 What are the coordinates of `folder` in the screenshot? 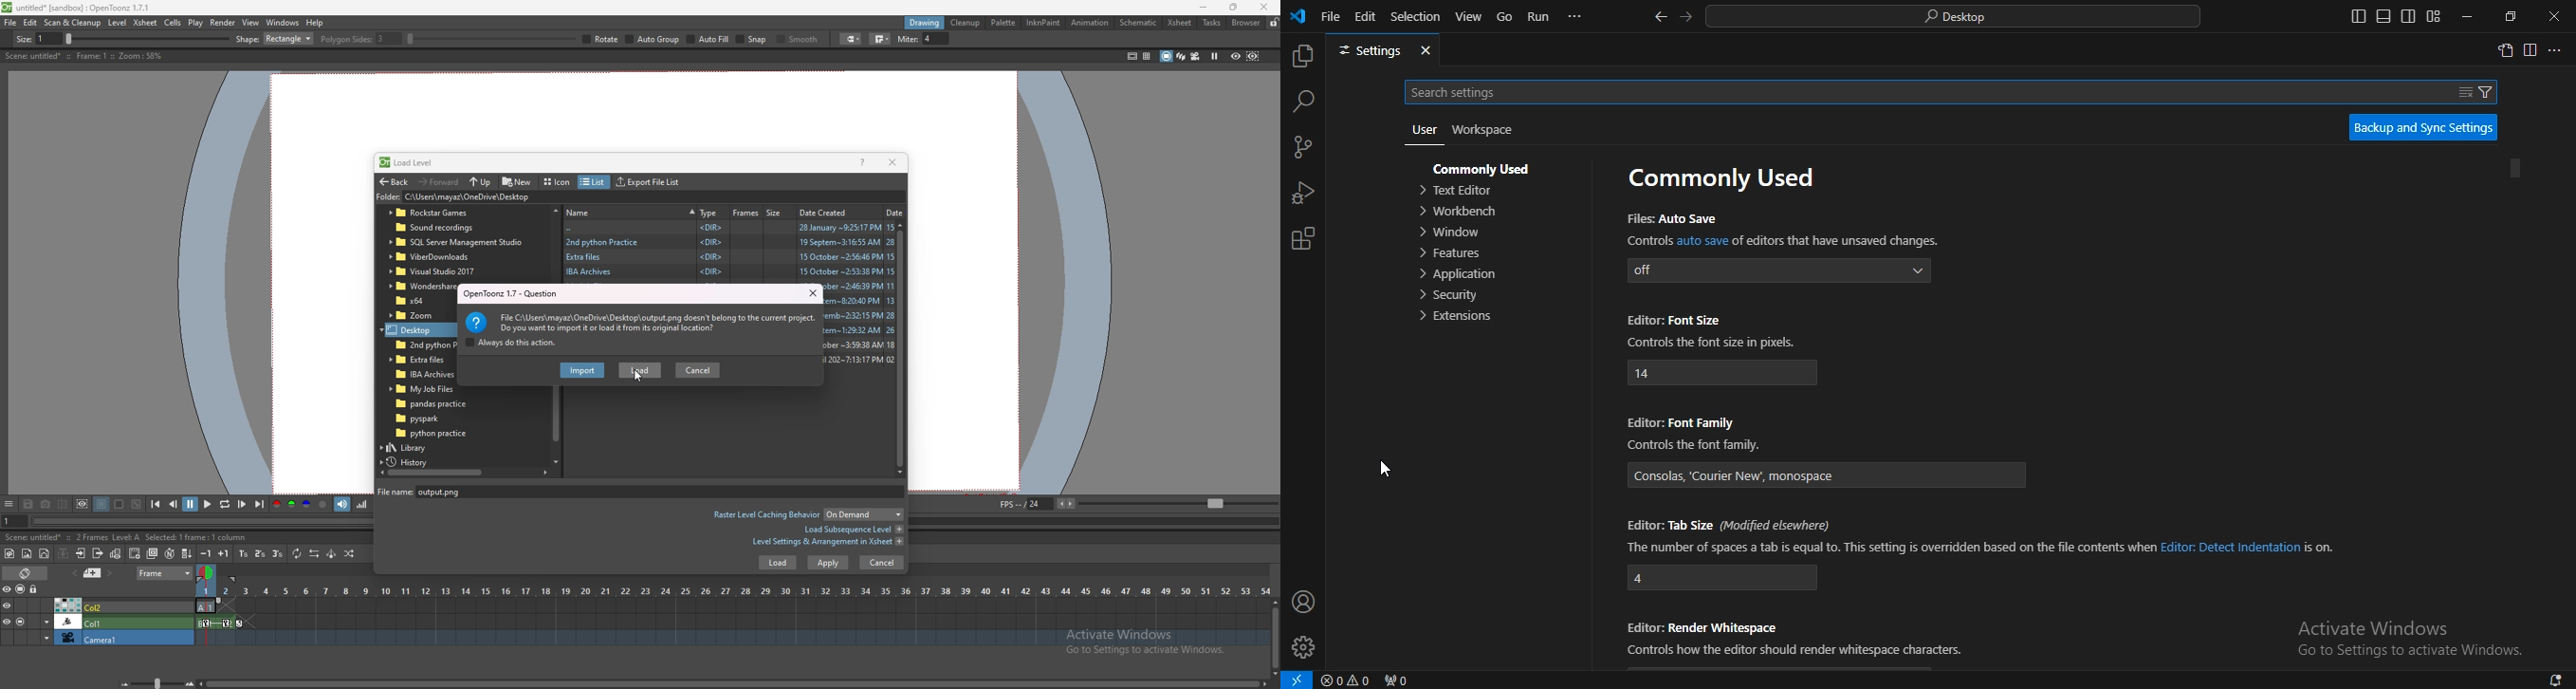 It's located at (440, 256).